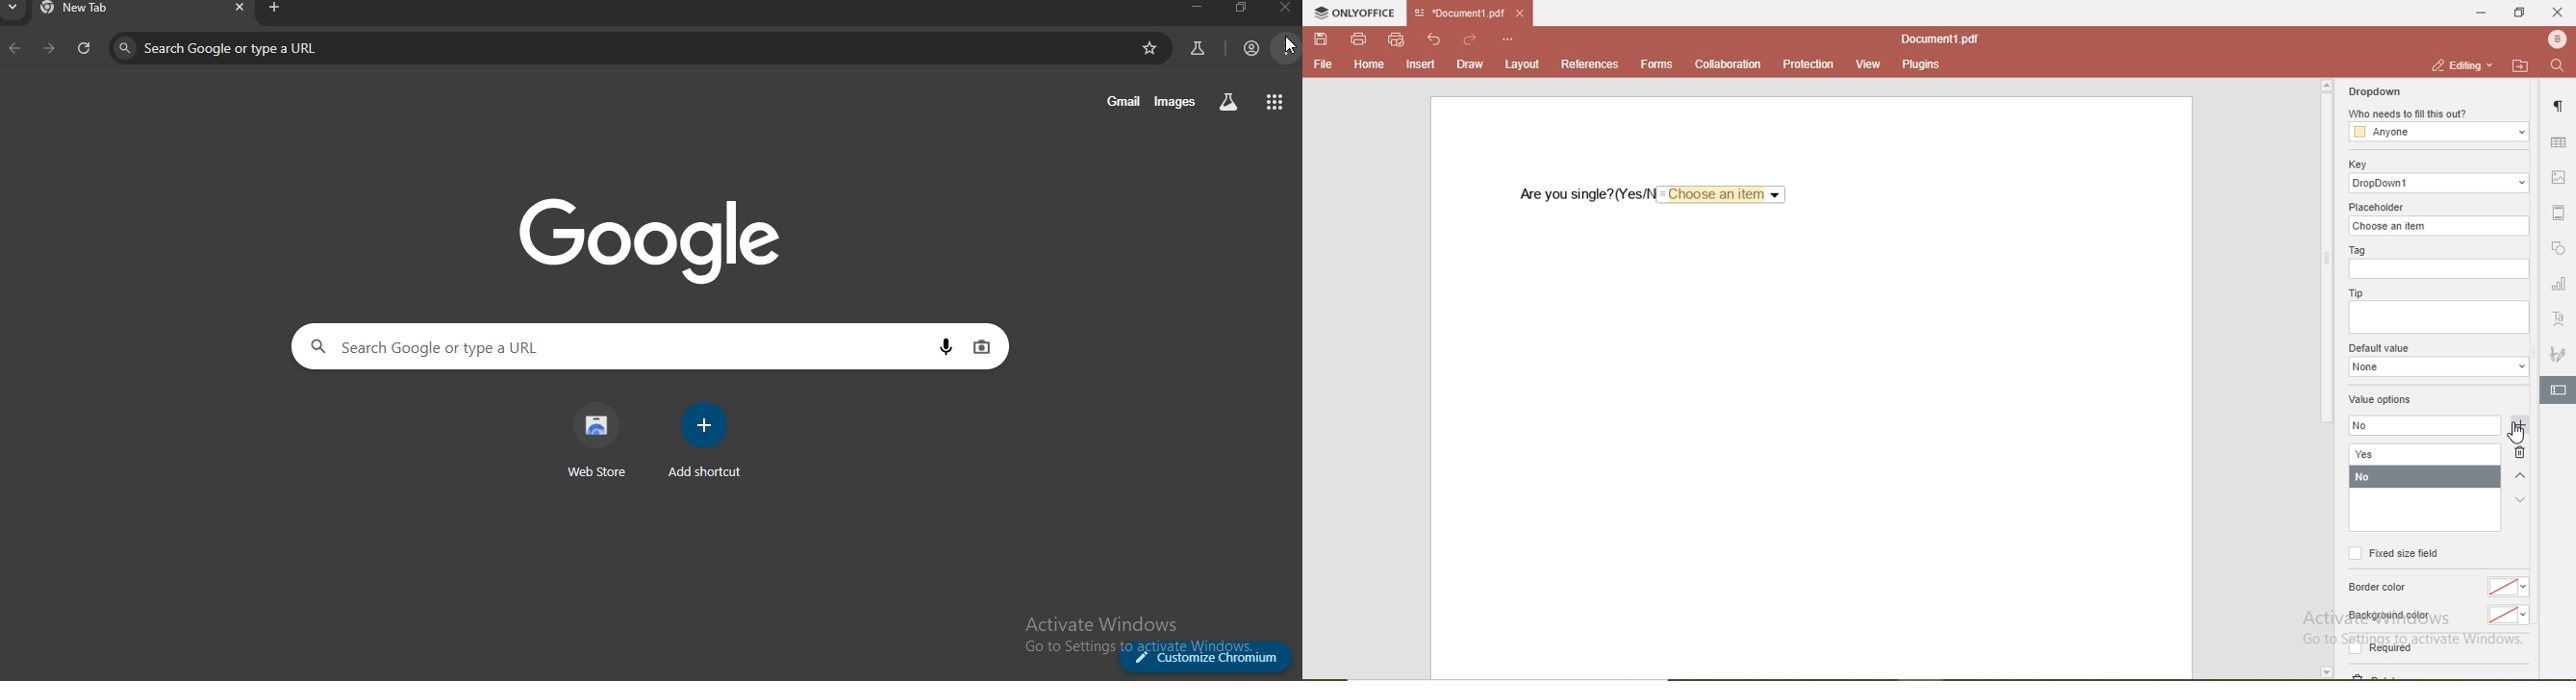  What do you see at coordinates (947, 347) in the screenshot?
I see `voice search` at bounding box center [947, 347].